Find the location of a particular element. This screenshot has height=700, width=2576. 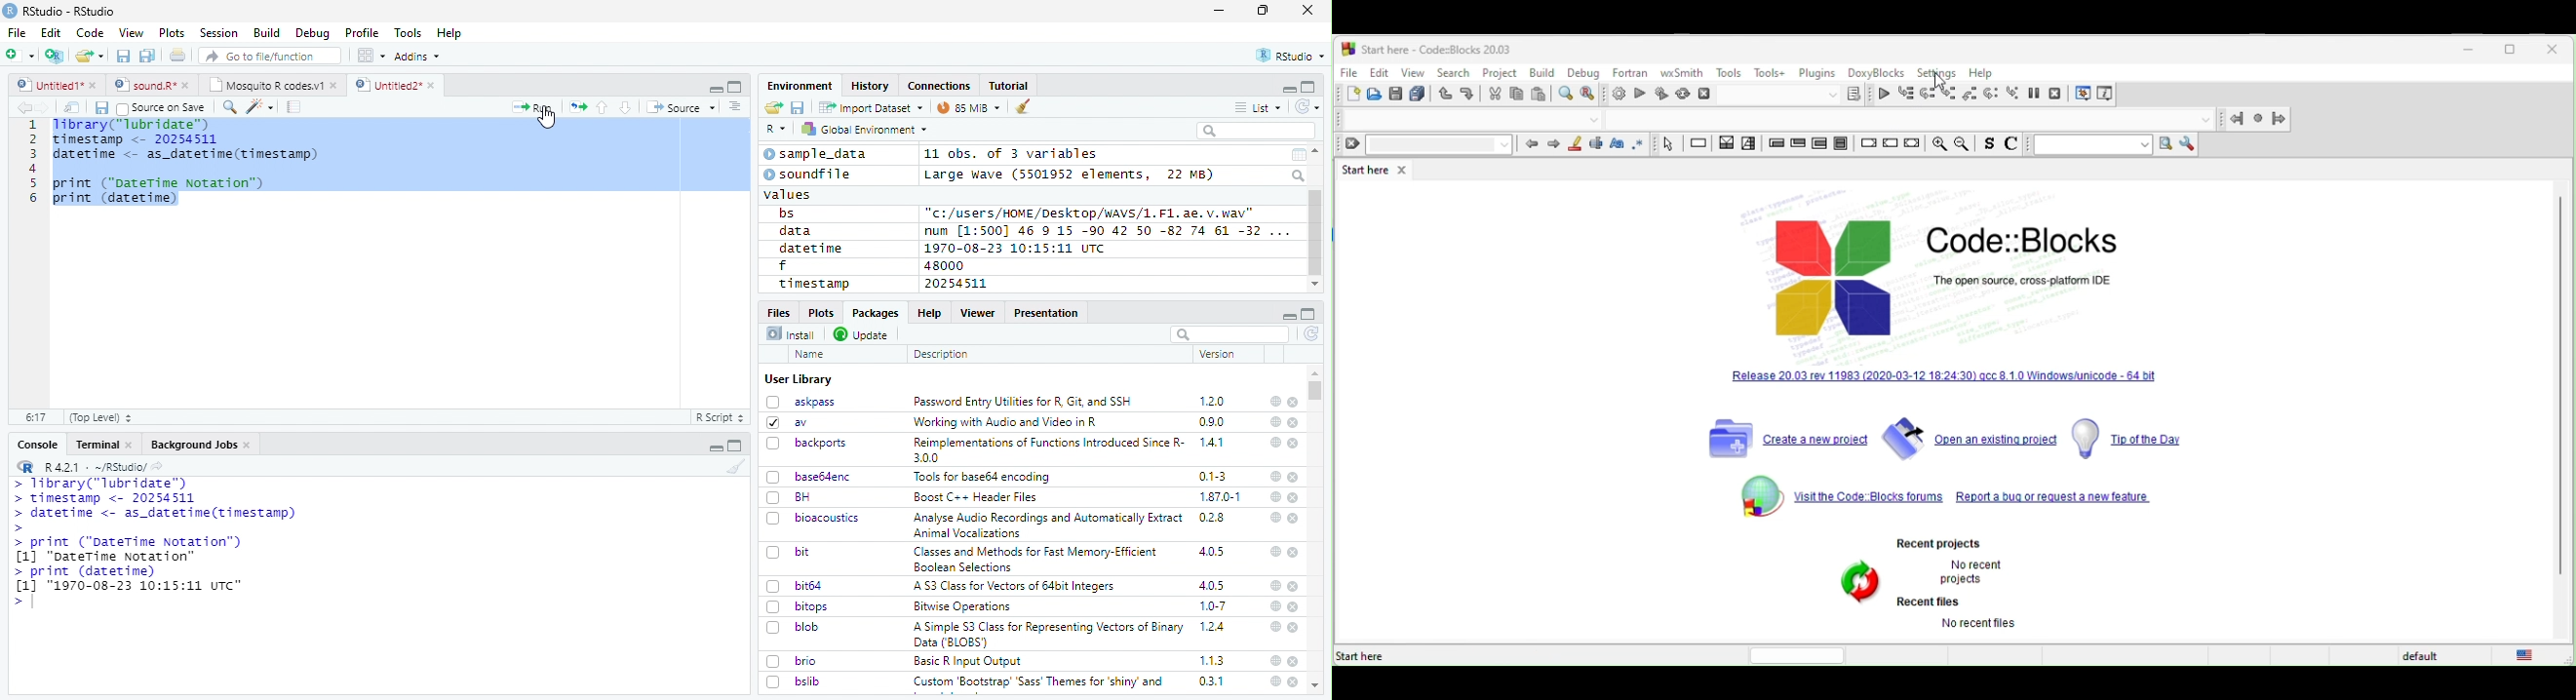

RStudio - RStudio is located at coordinates (69, 11).